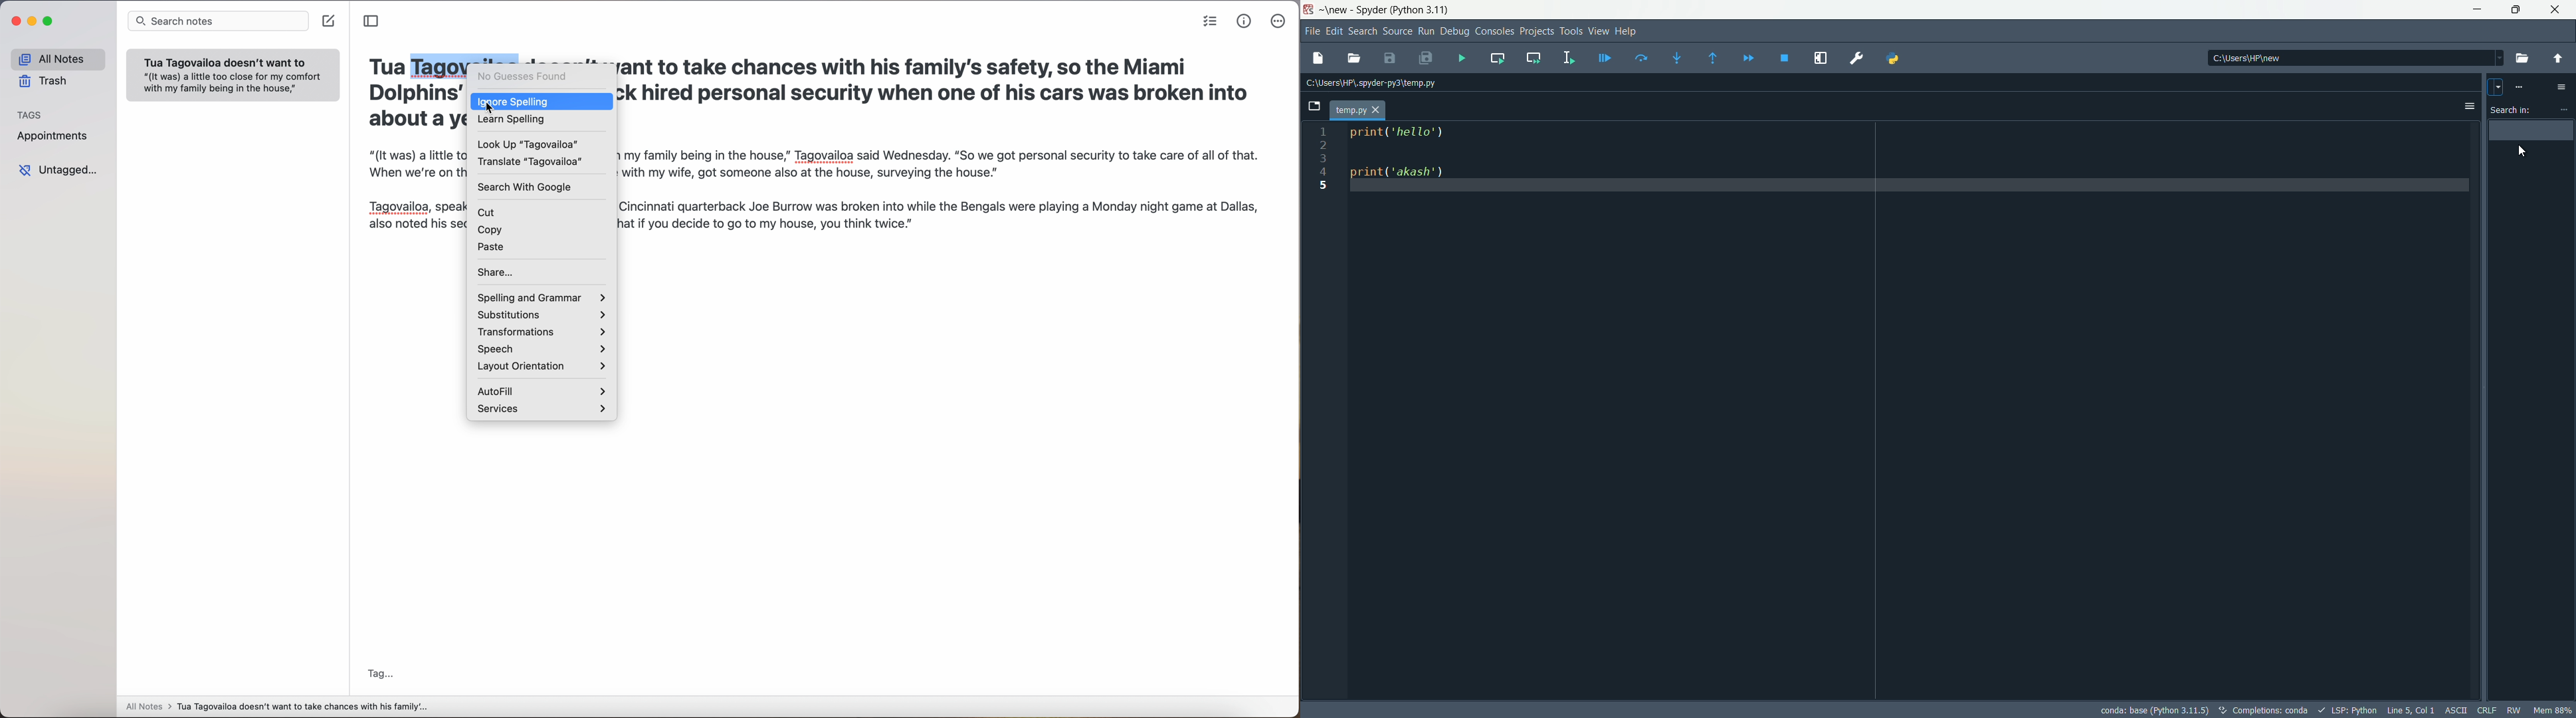  I want to click on temp.py, so click(1359, 110).